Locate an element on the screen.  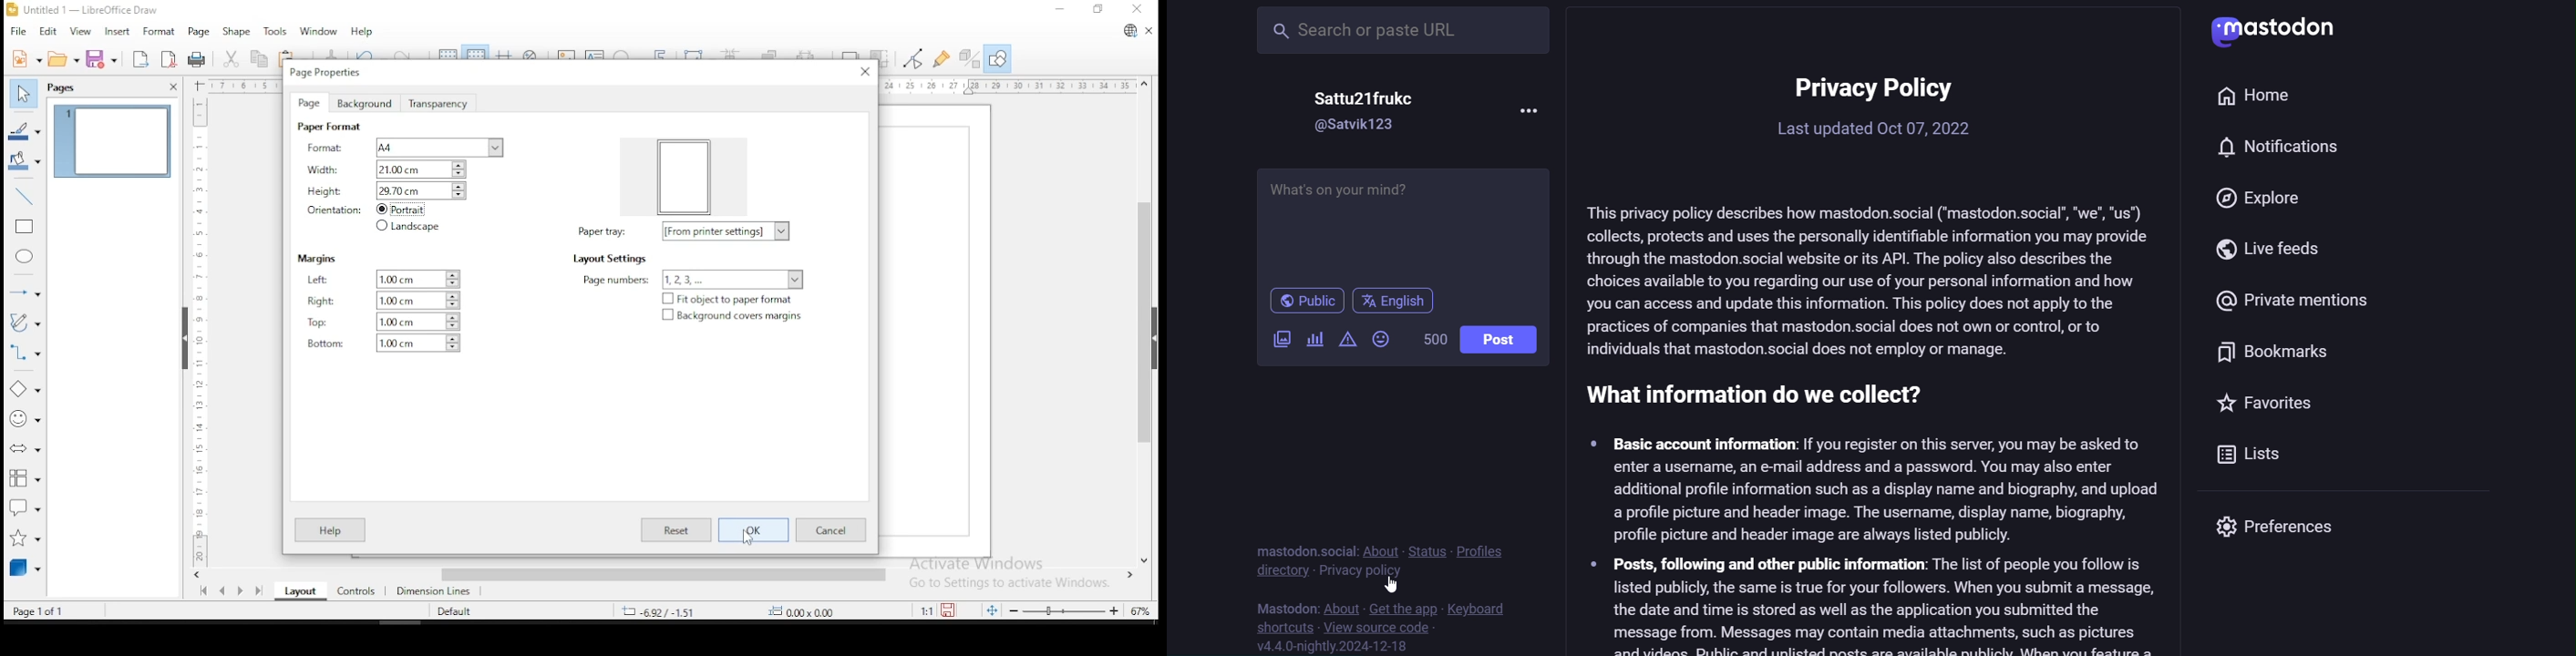
scroll bar is located at coordinates (1145, 322).